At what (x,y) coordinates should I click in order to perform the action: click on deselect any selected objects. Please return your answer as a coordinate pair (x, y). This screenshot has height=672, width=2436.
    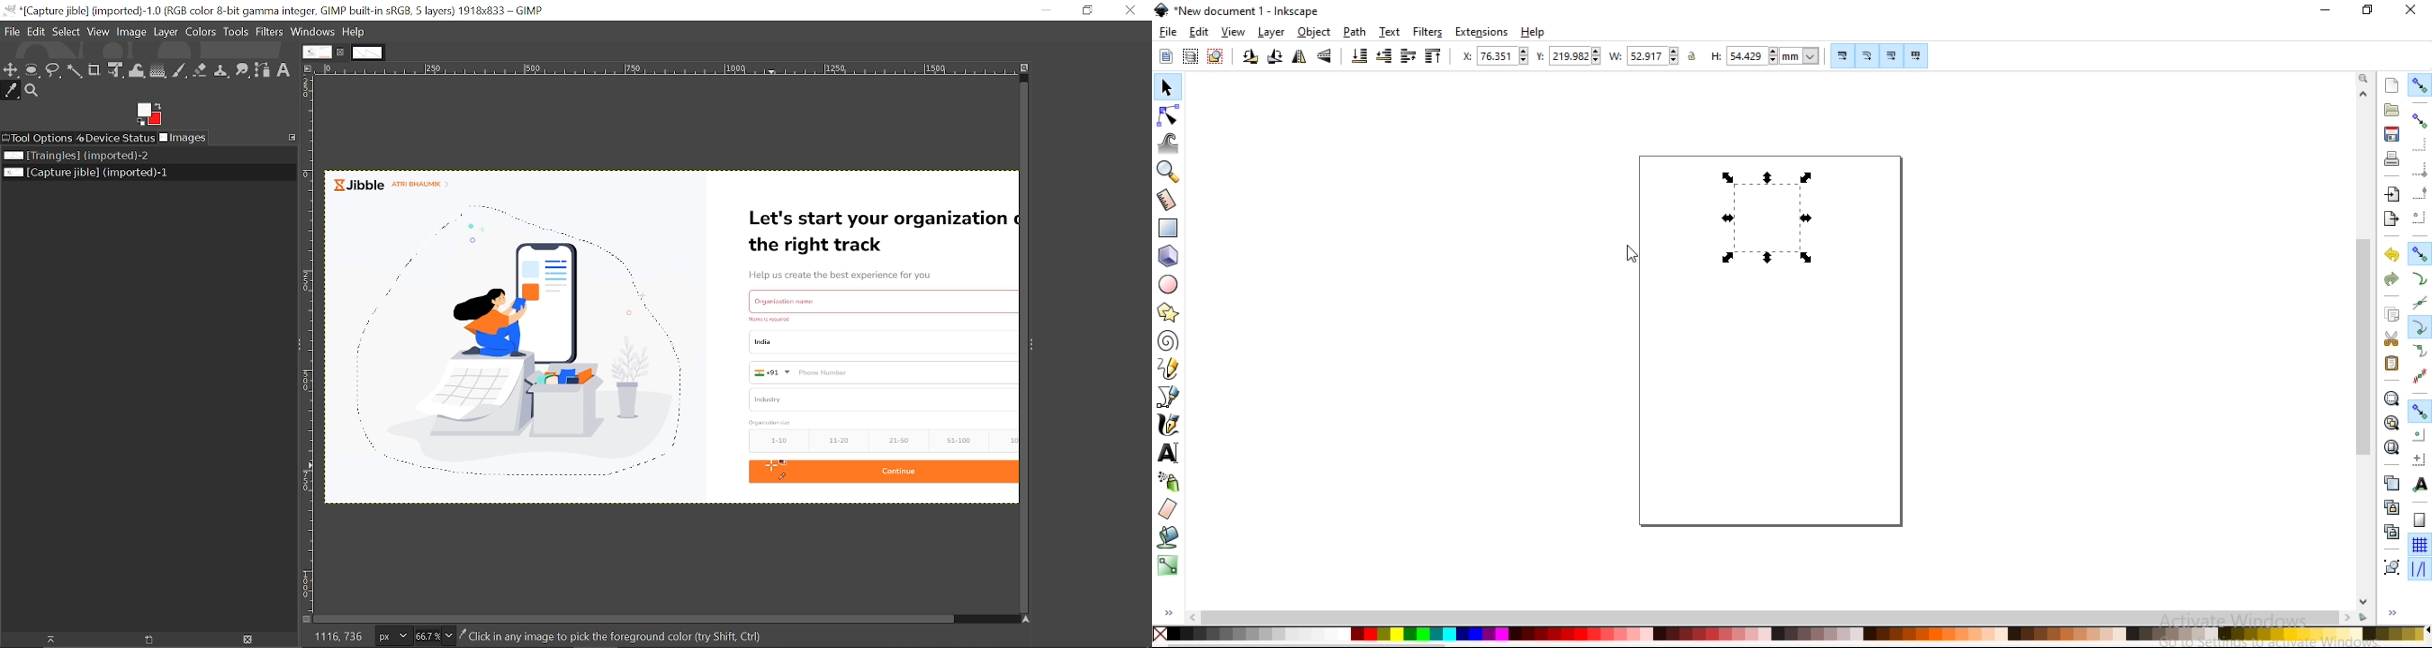
    Looking at the image, I should click on (1218, 57).